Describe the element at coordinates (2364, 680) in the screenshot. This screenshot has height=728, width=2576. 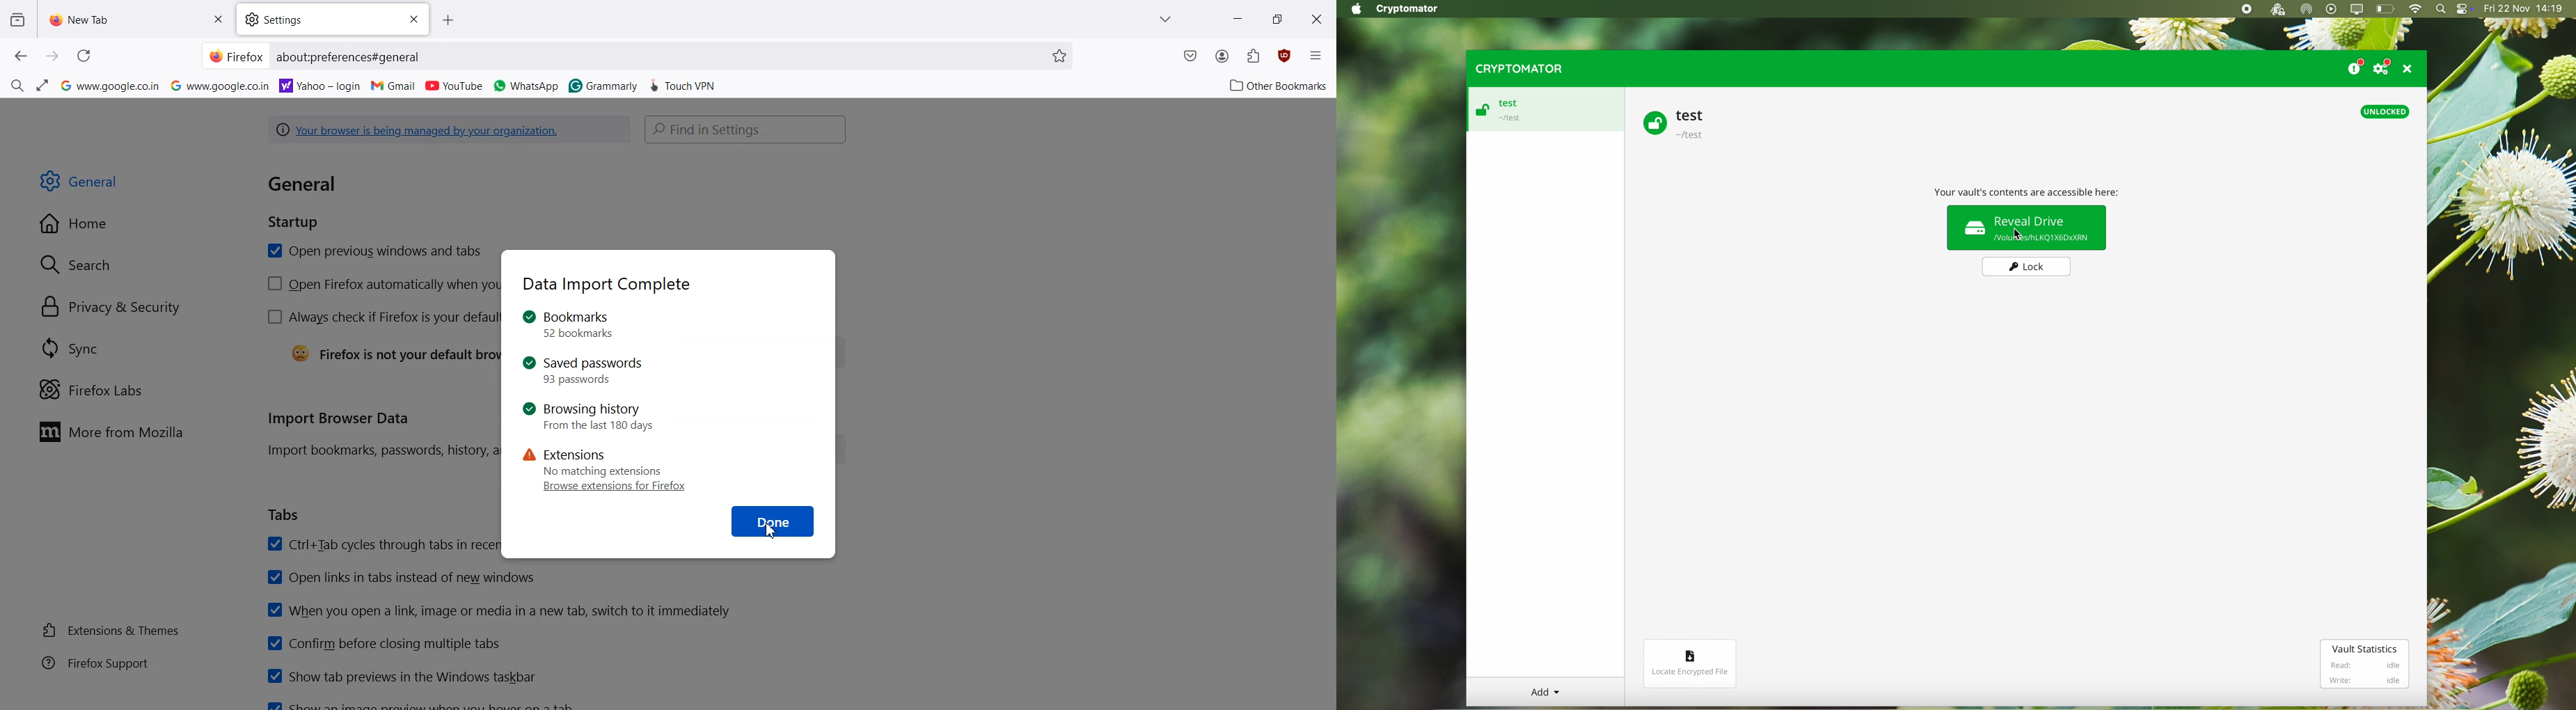
I see `Write: idle` at that location.